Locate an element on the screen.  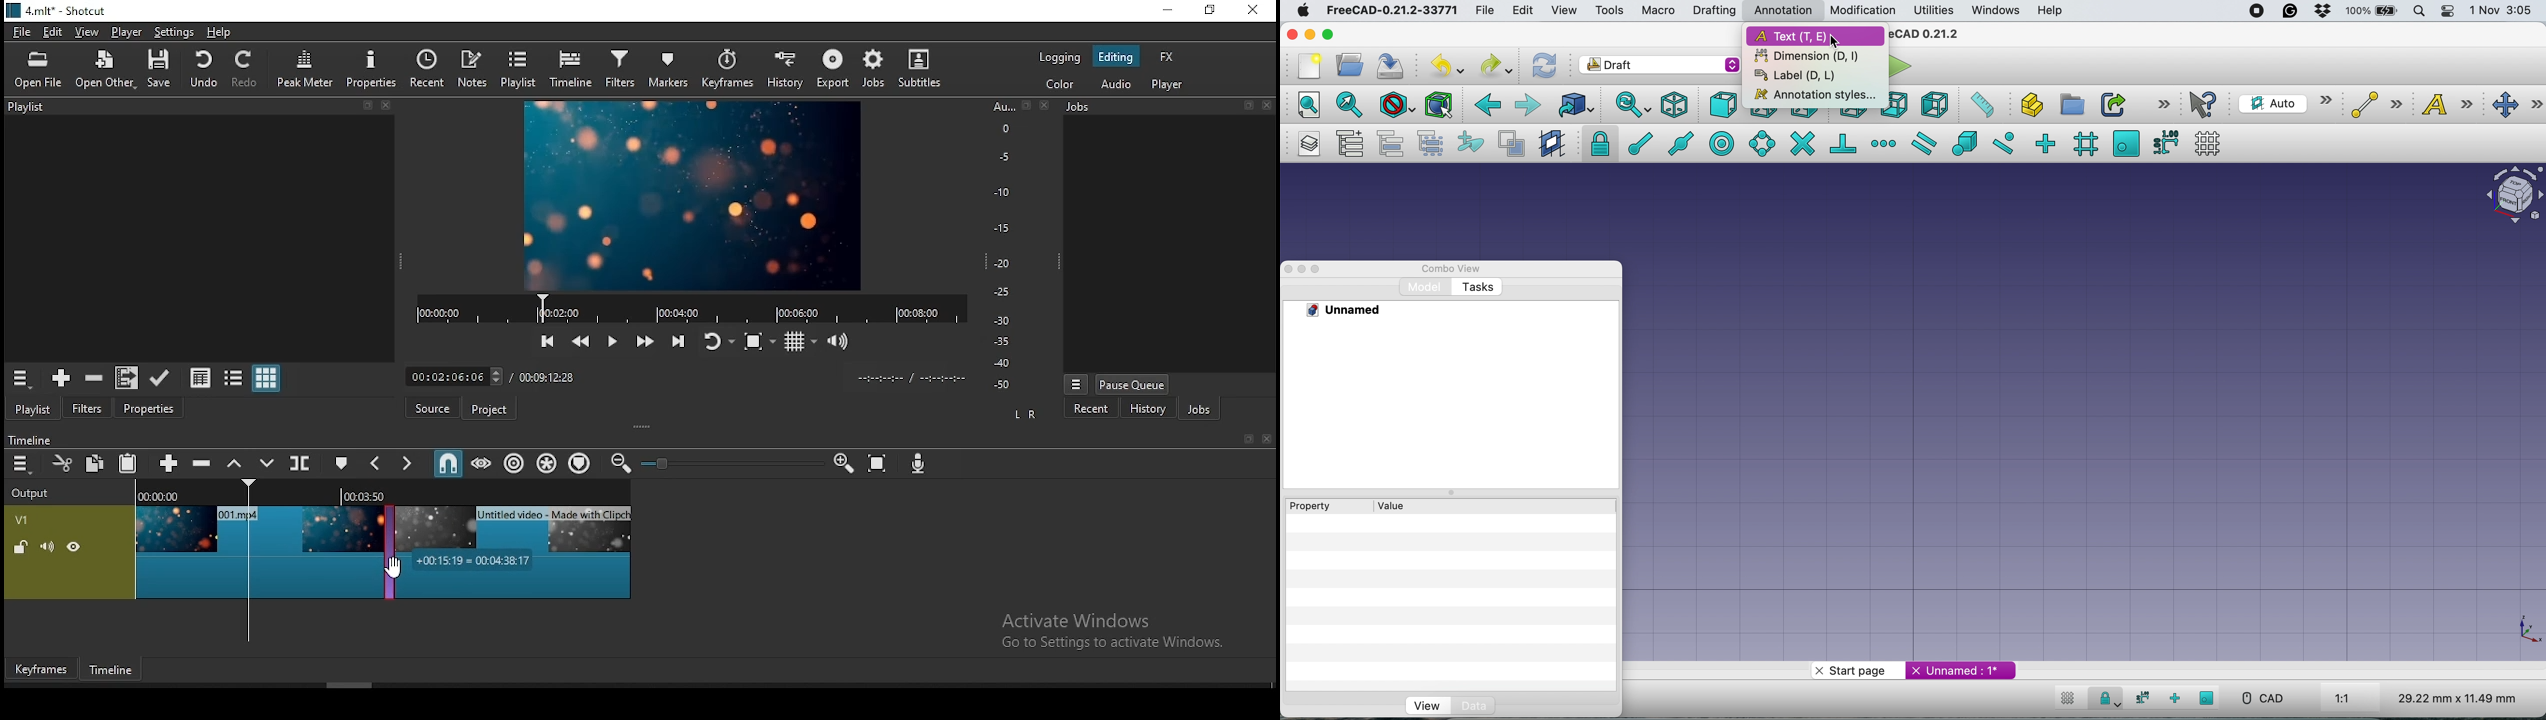
annotation styles is located at coordinates (1812, 97).